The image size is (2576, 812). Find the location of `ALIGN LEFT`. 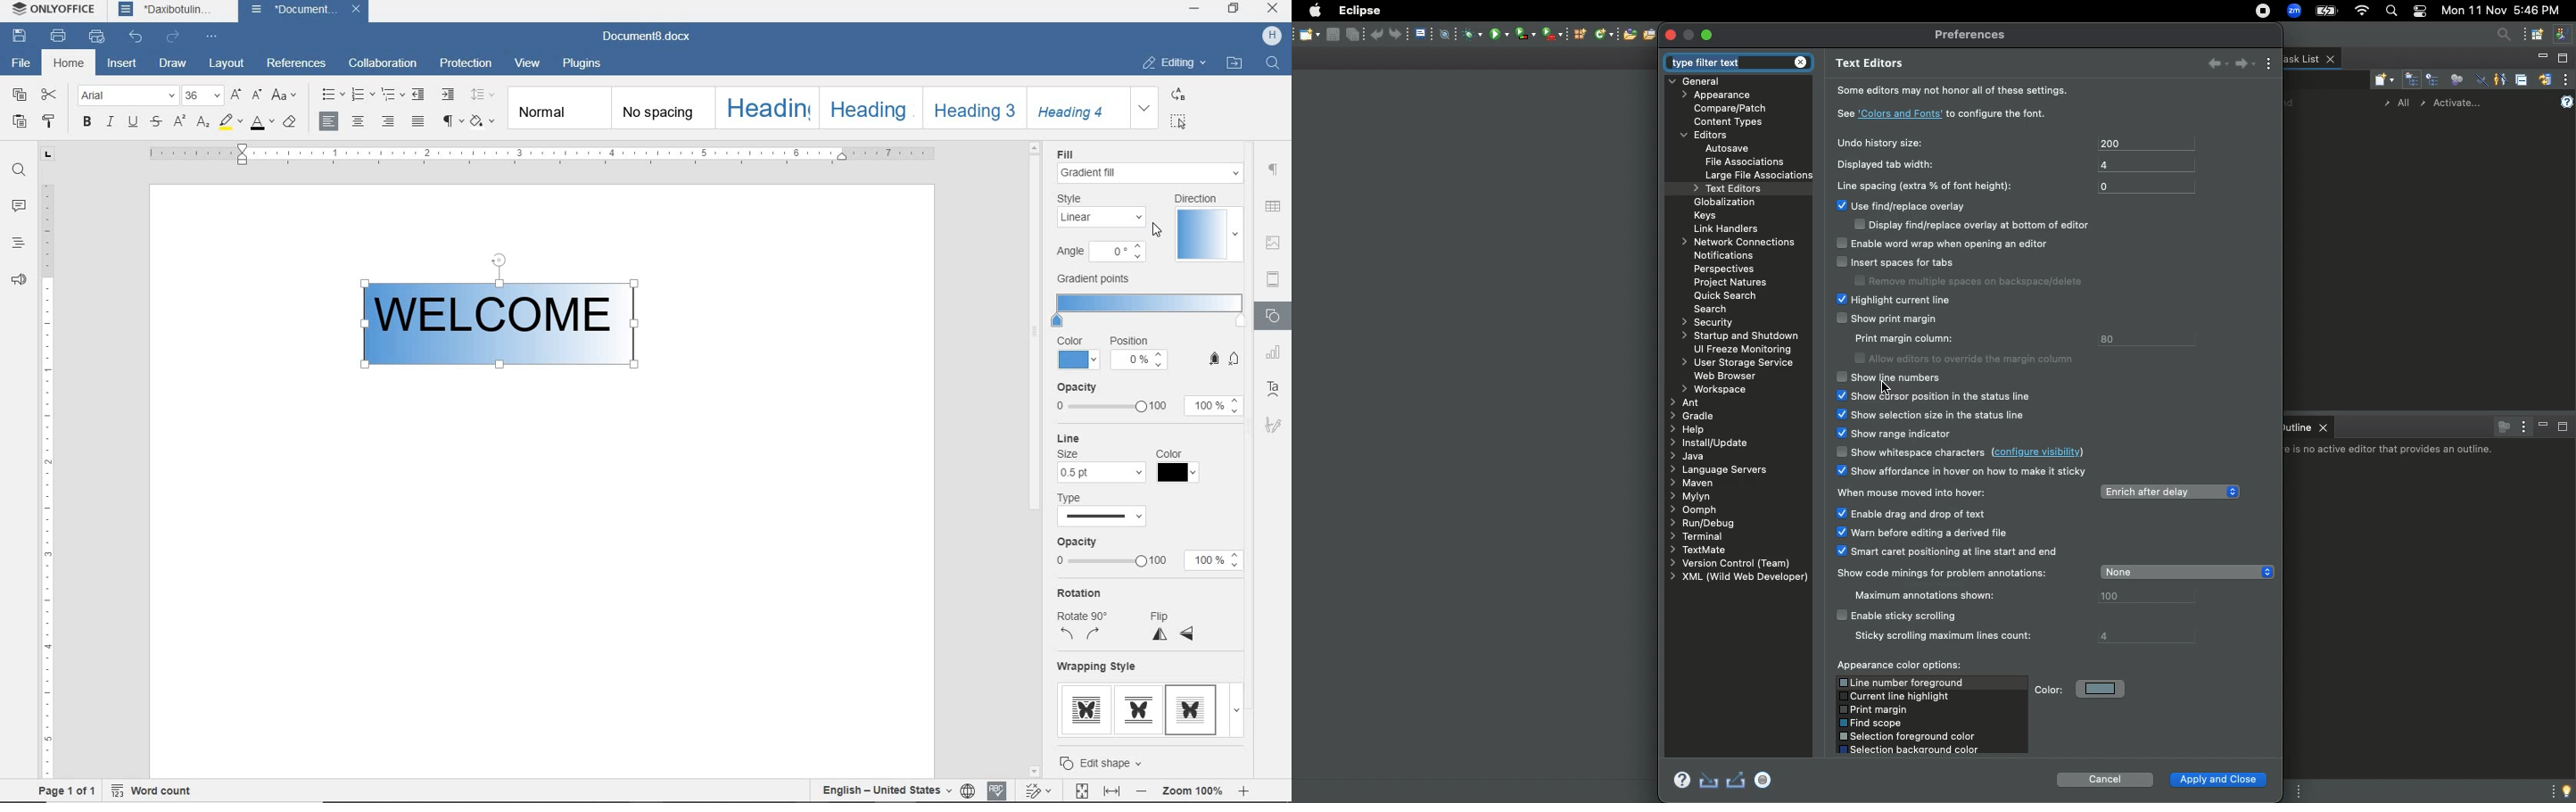

ALIGN LEFT is located at coordinates (330, 121).